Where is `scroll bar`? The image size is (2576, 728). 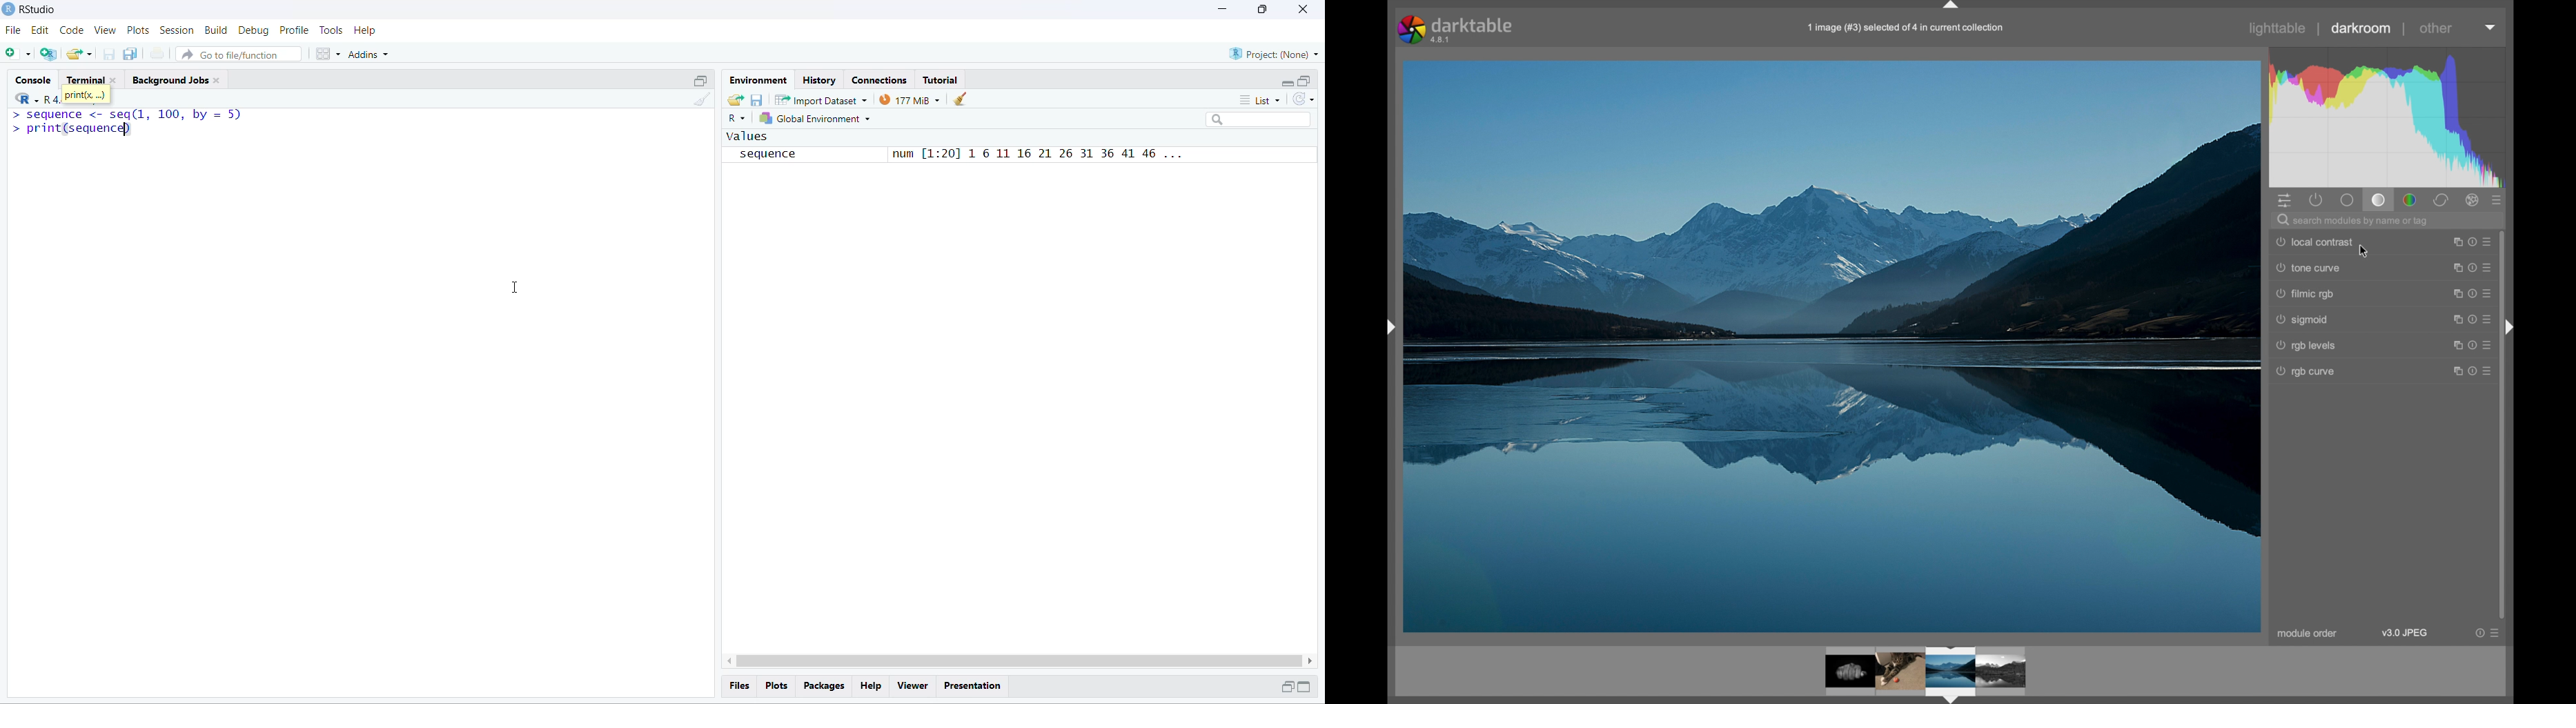 scroll bar is located at coordinates (1019, 661).